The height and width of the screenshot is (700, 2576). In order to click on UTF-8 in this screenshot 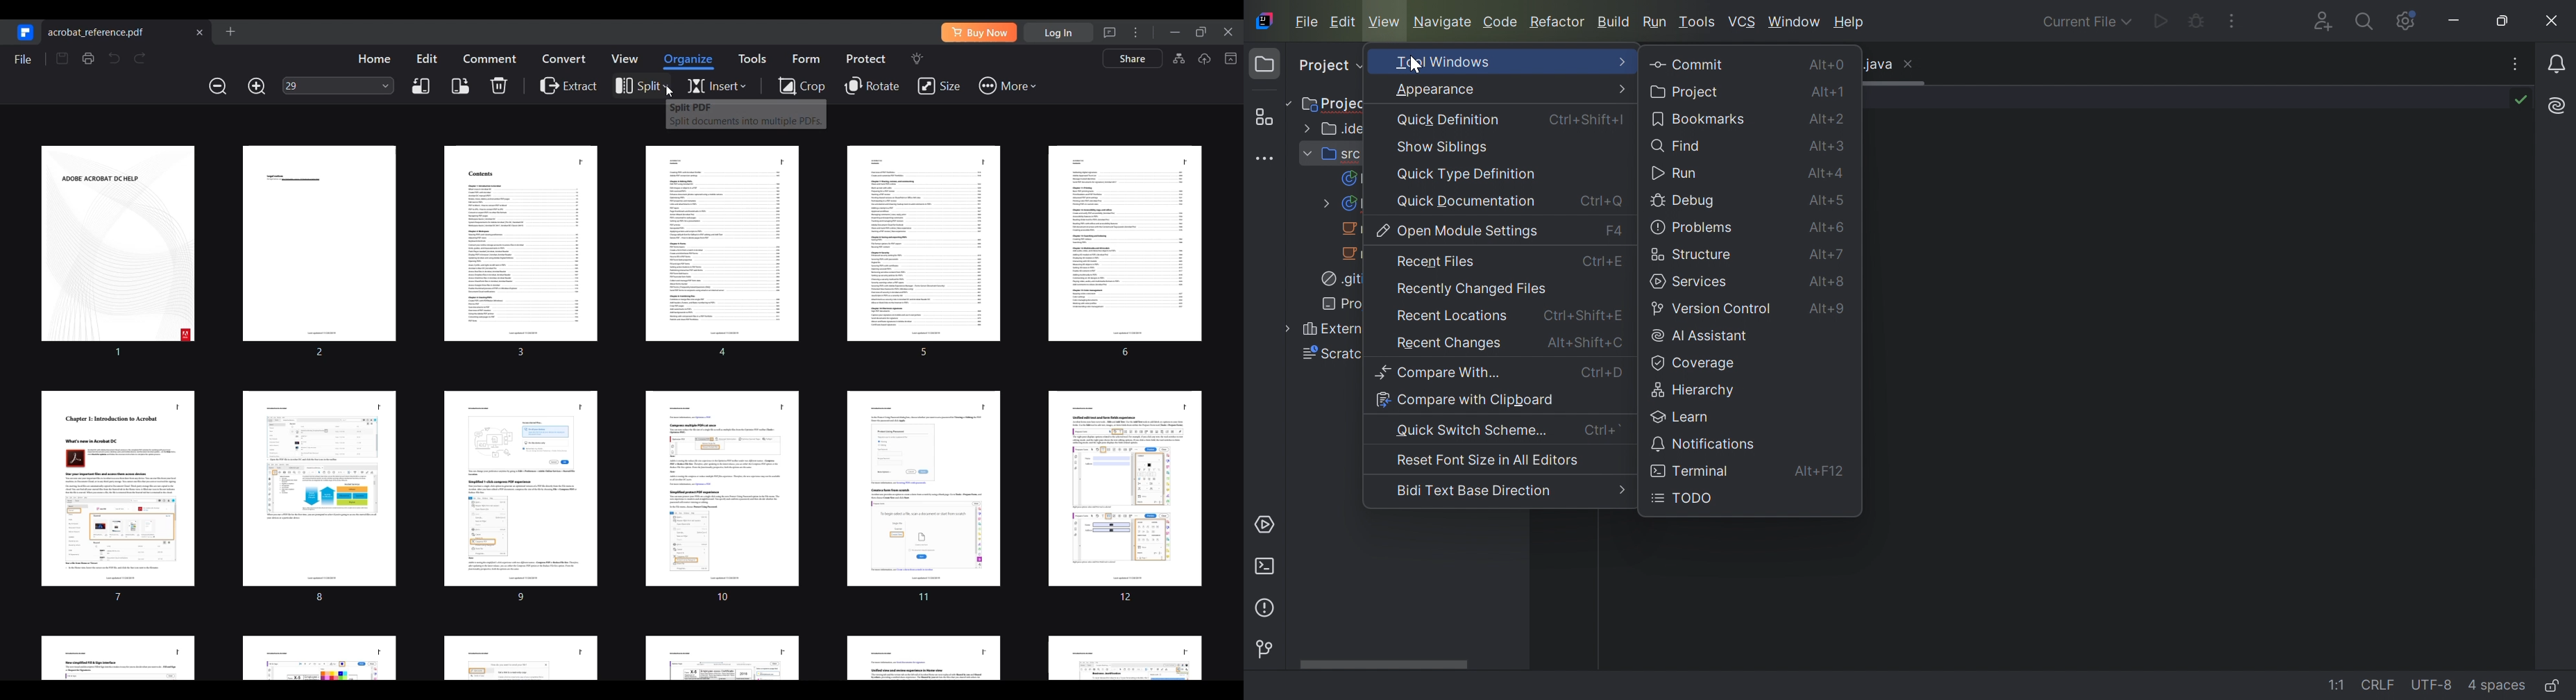, I will do `click(2434, 685)`.